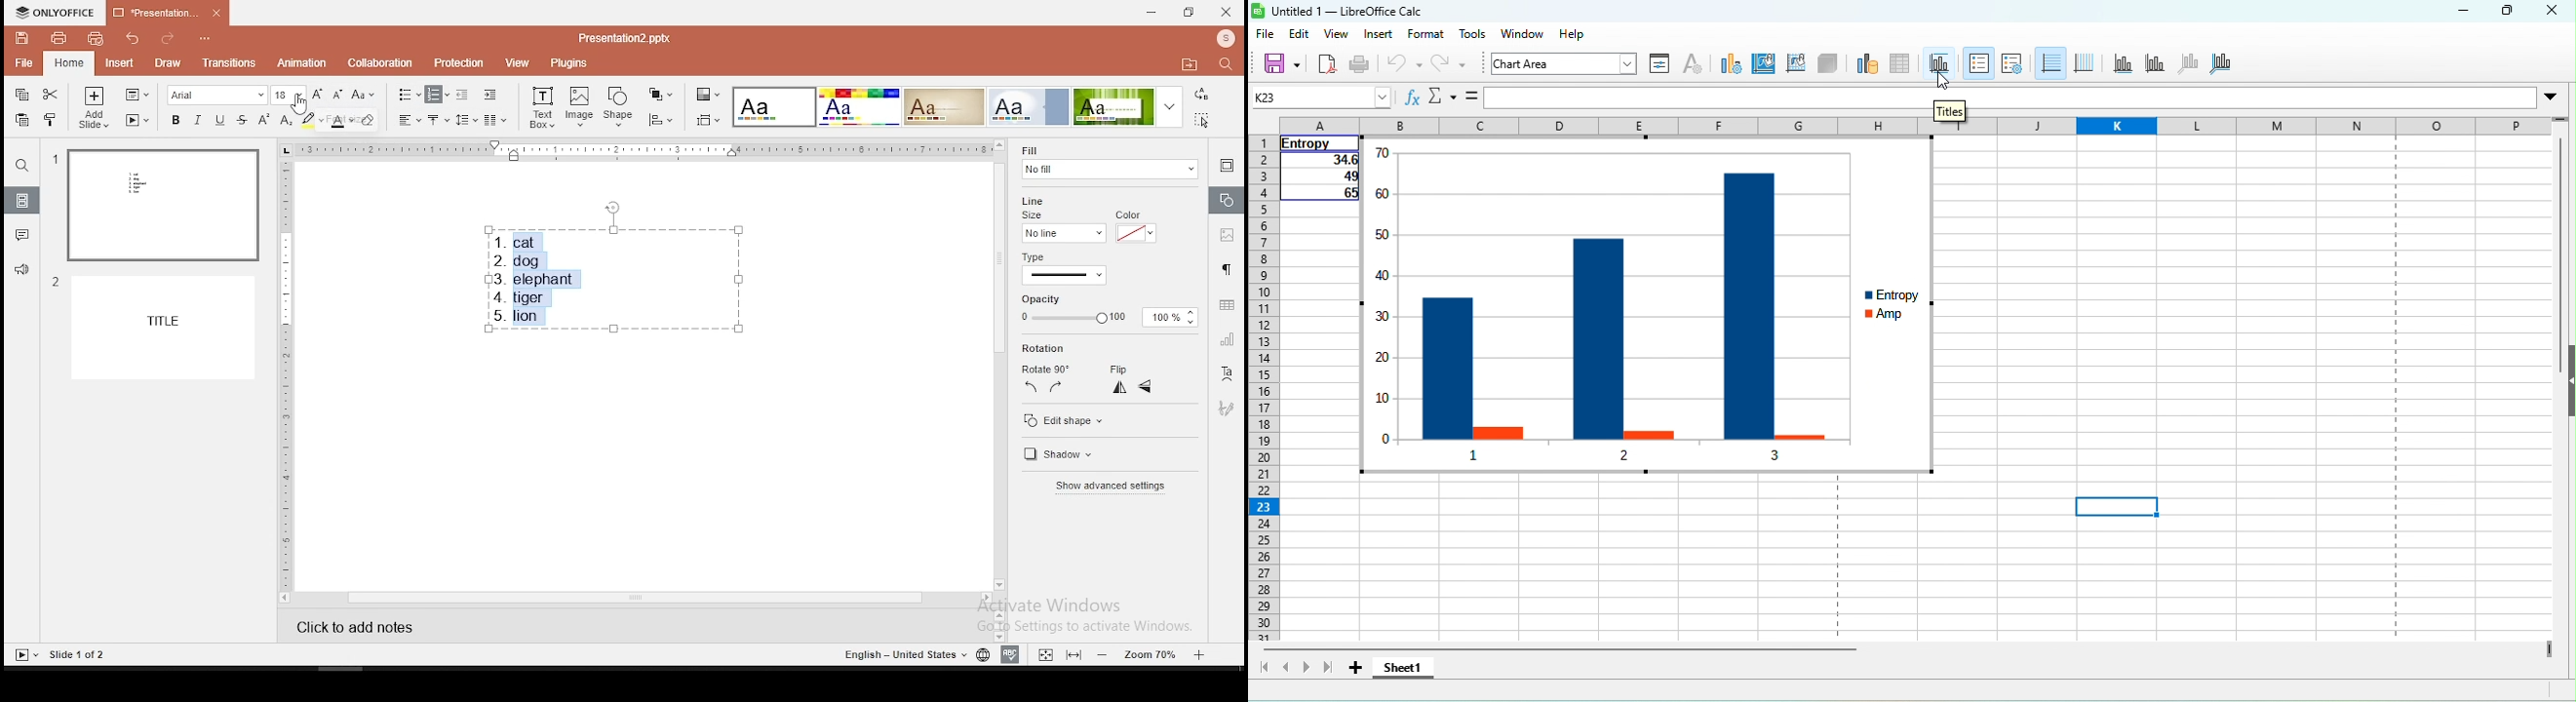 Image resolution: width=2576 pixels, height=728 pixels. Describe the element at coordinates (1115, 370) in the screenshot. I see `flip` at that location.